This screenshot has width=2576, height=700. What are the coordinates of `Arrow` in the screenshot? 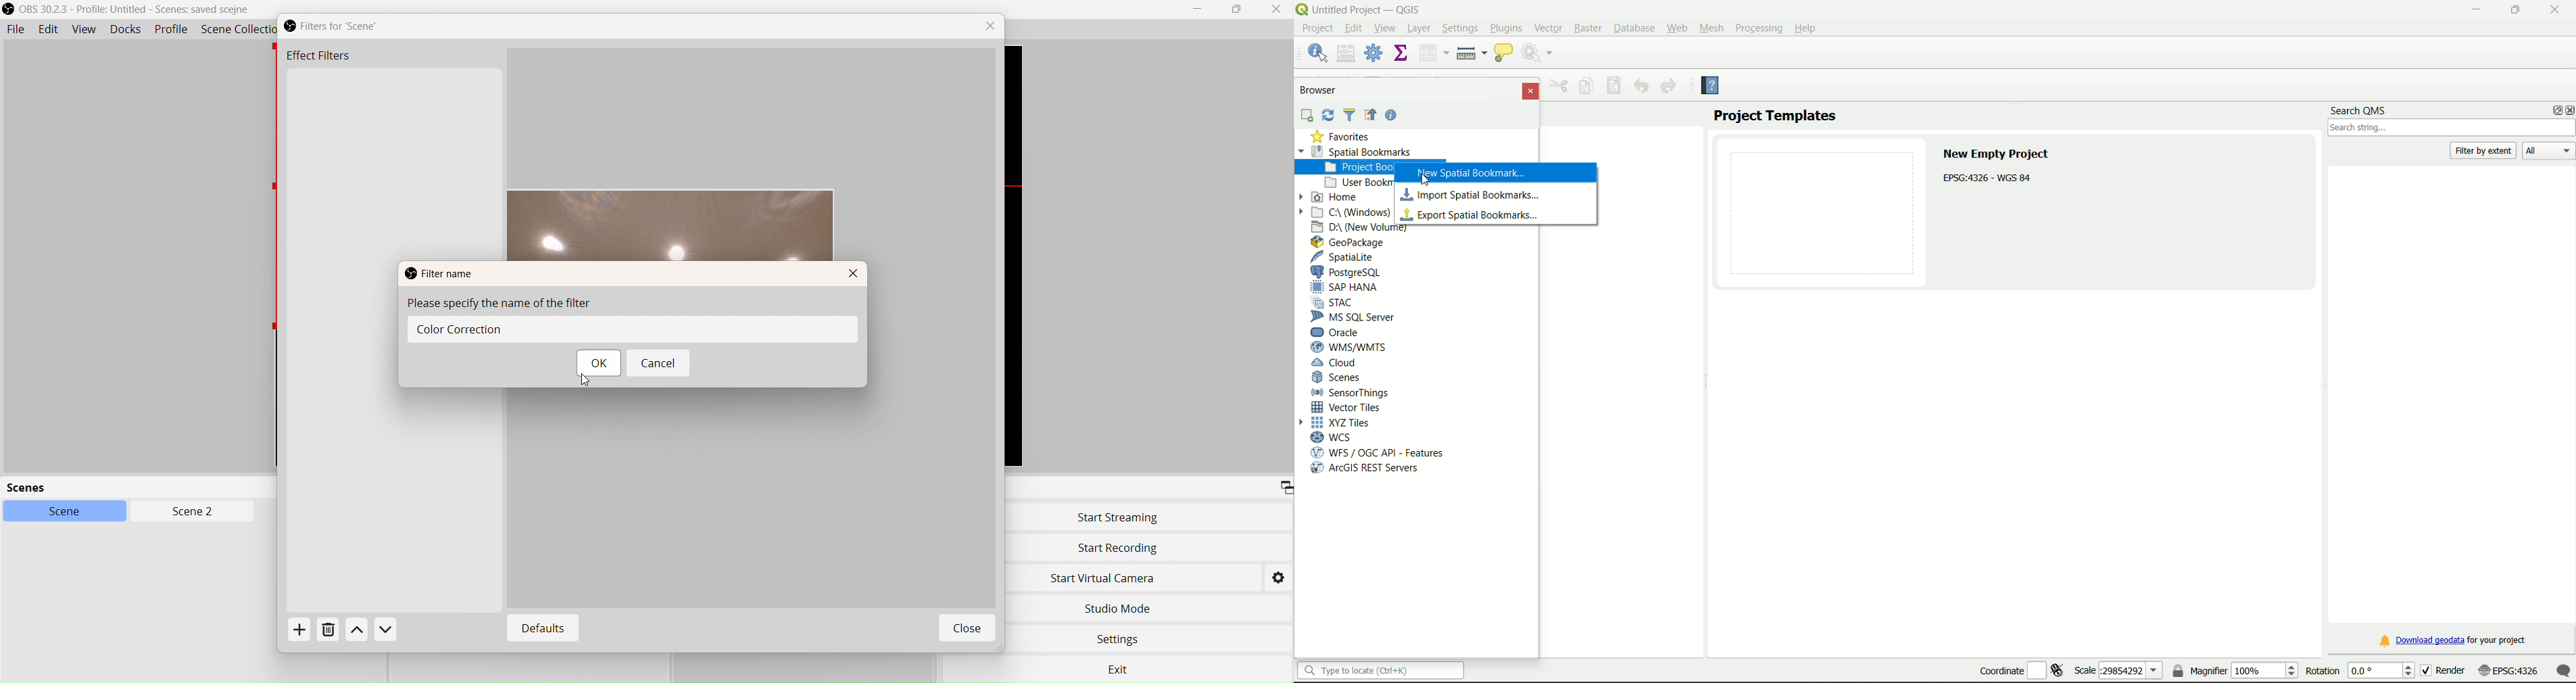 It's located at (1305, 423).